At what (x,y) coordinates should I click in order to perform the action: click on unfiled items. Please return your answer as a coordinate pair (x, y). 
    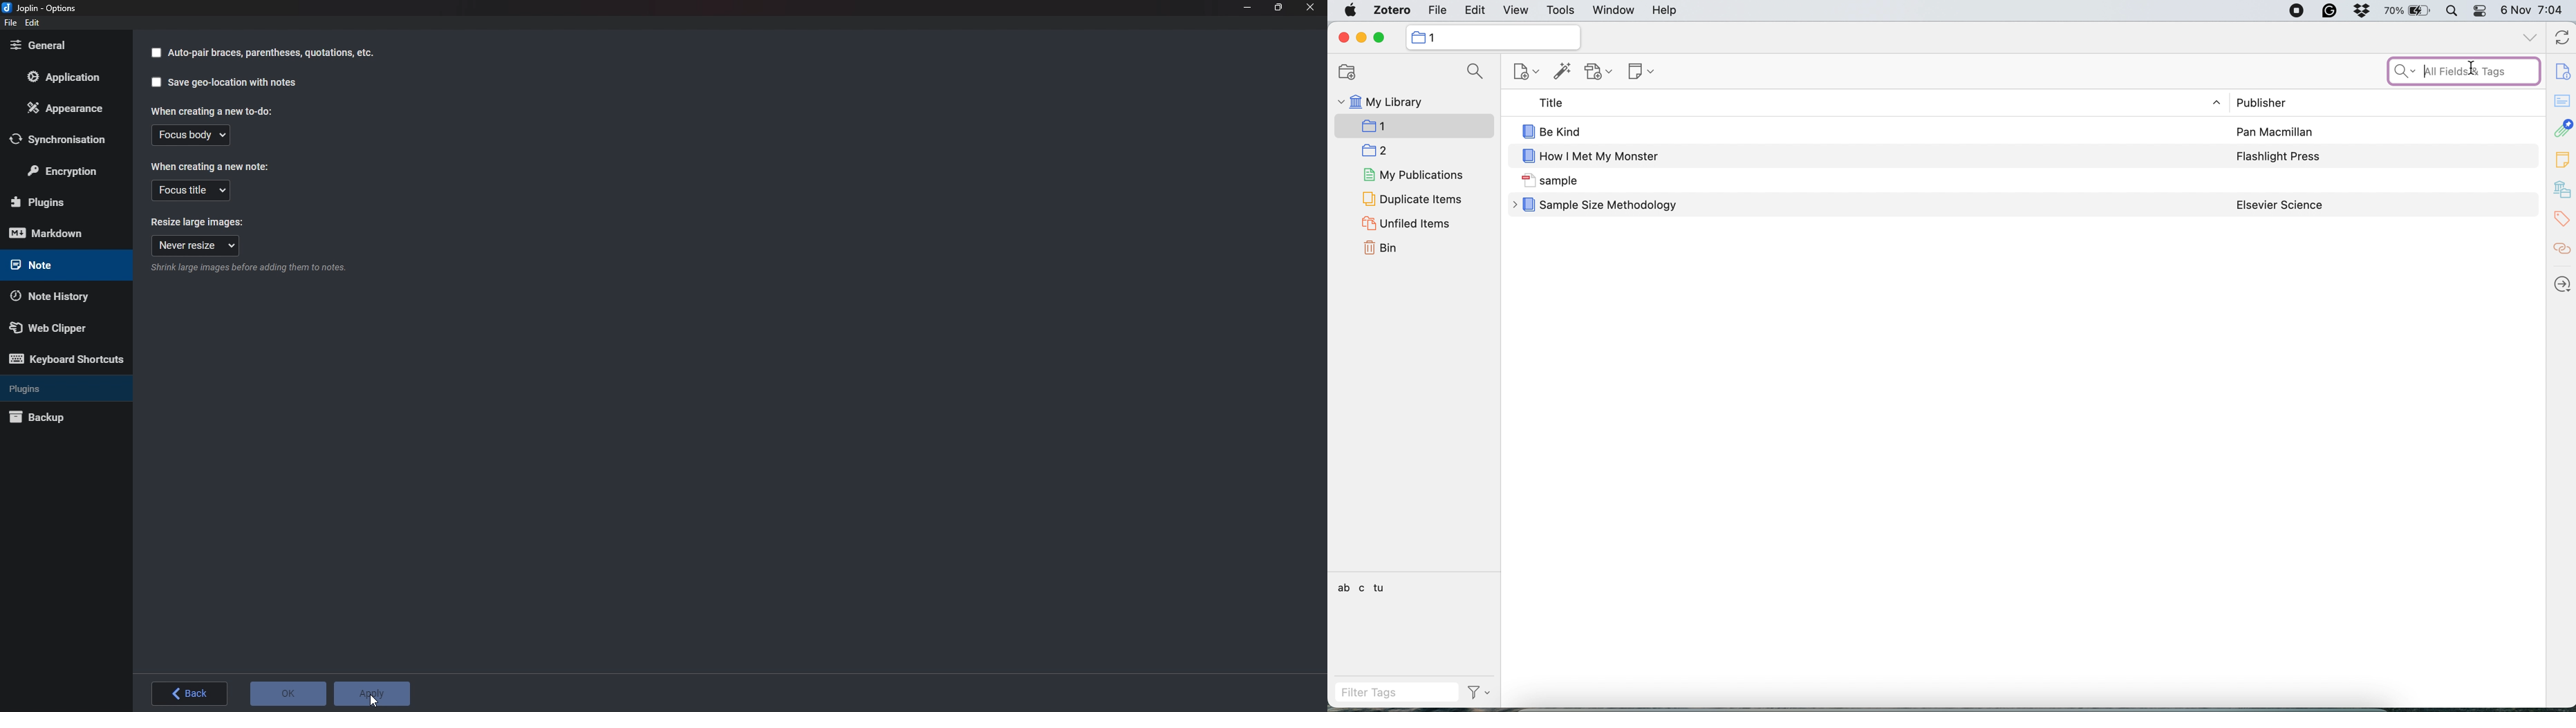
    Looking at the image, I should click on (1407, 223).